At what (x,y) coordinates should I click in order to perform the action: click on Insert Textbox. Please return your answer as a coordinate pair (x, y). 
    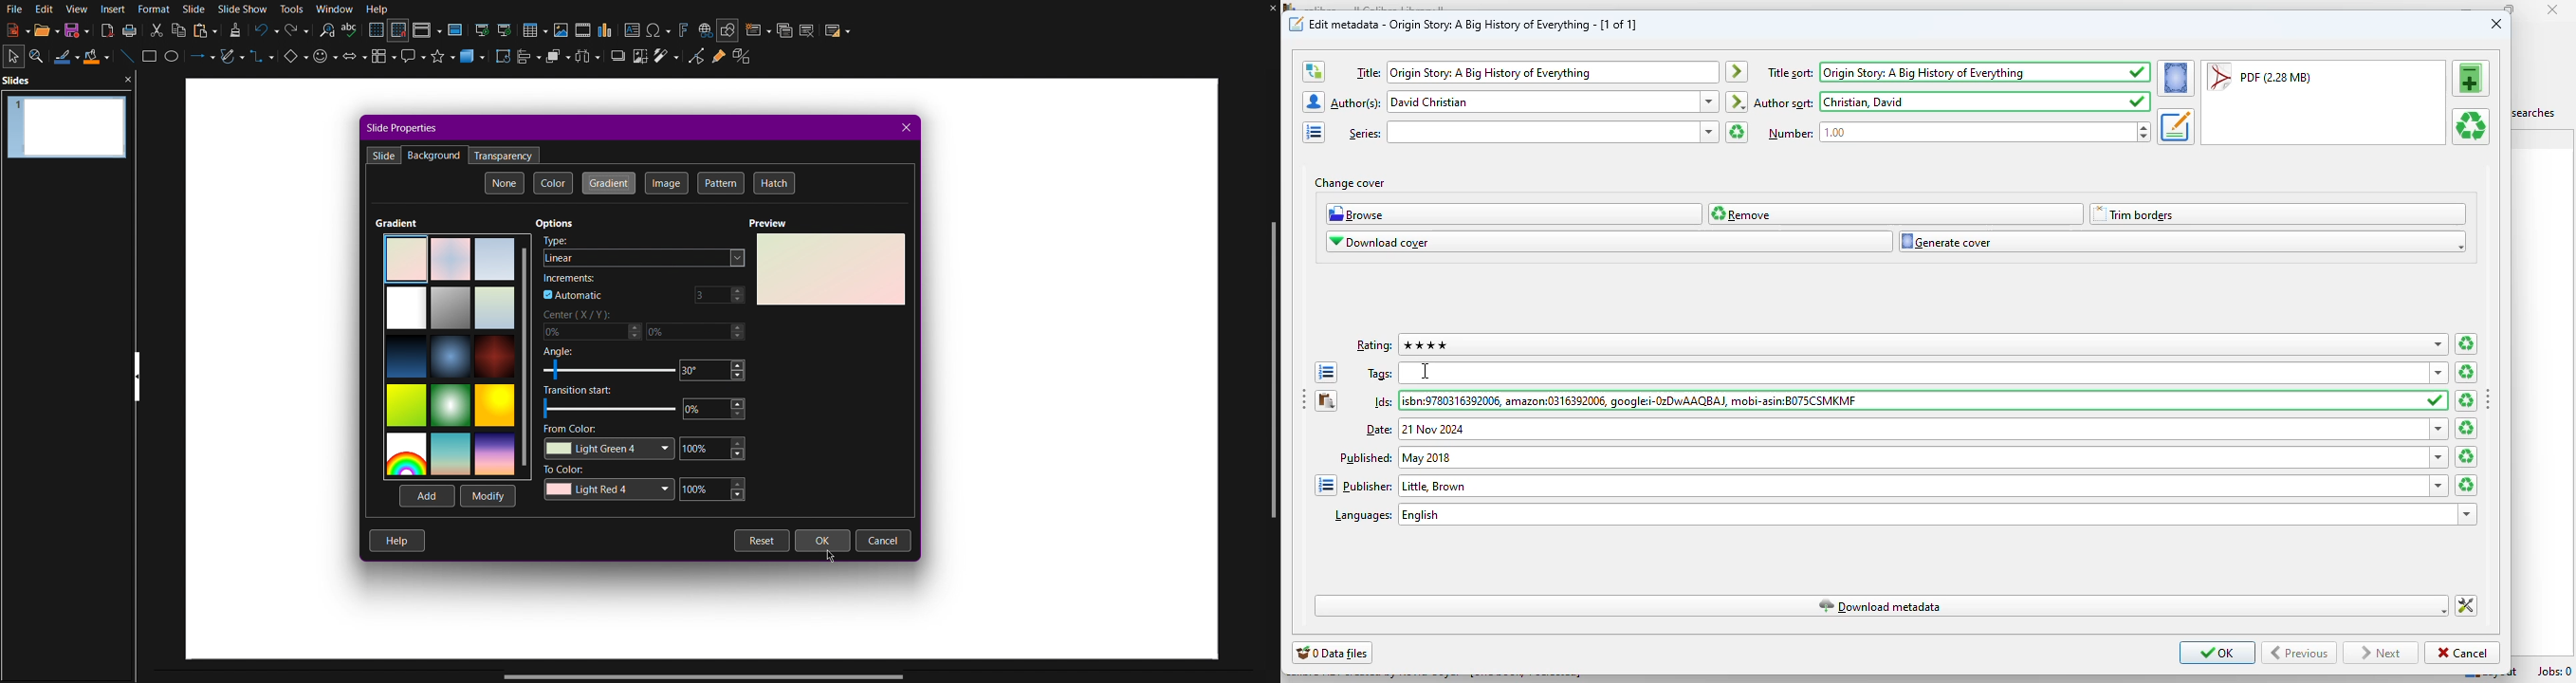
    Looking at the image, I should click on (633, 29).